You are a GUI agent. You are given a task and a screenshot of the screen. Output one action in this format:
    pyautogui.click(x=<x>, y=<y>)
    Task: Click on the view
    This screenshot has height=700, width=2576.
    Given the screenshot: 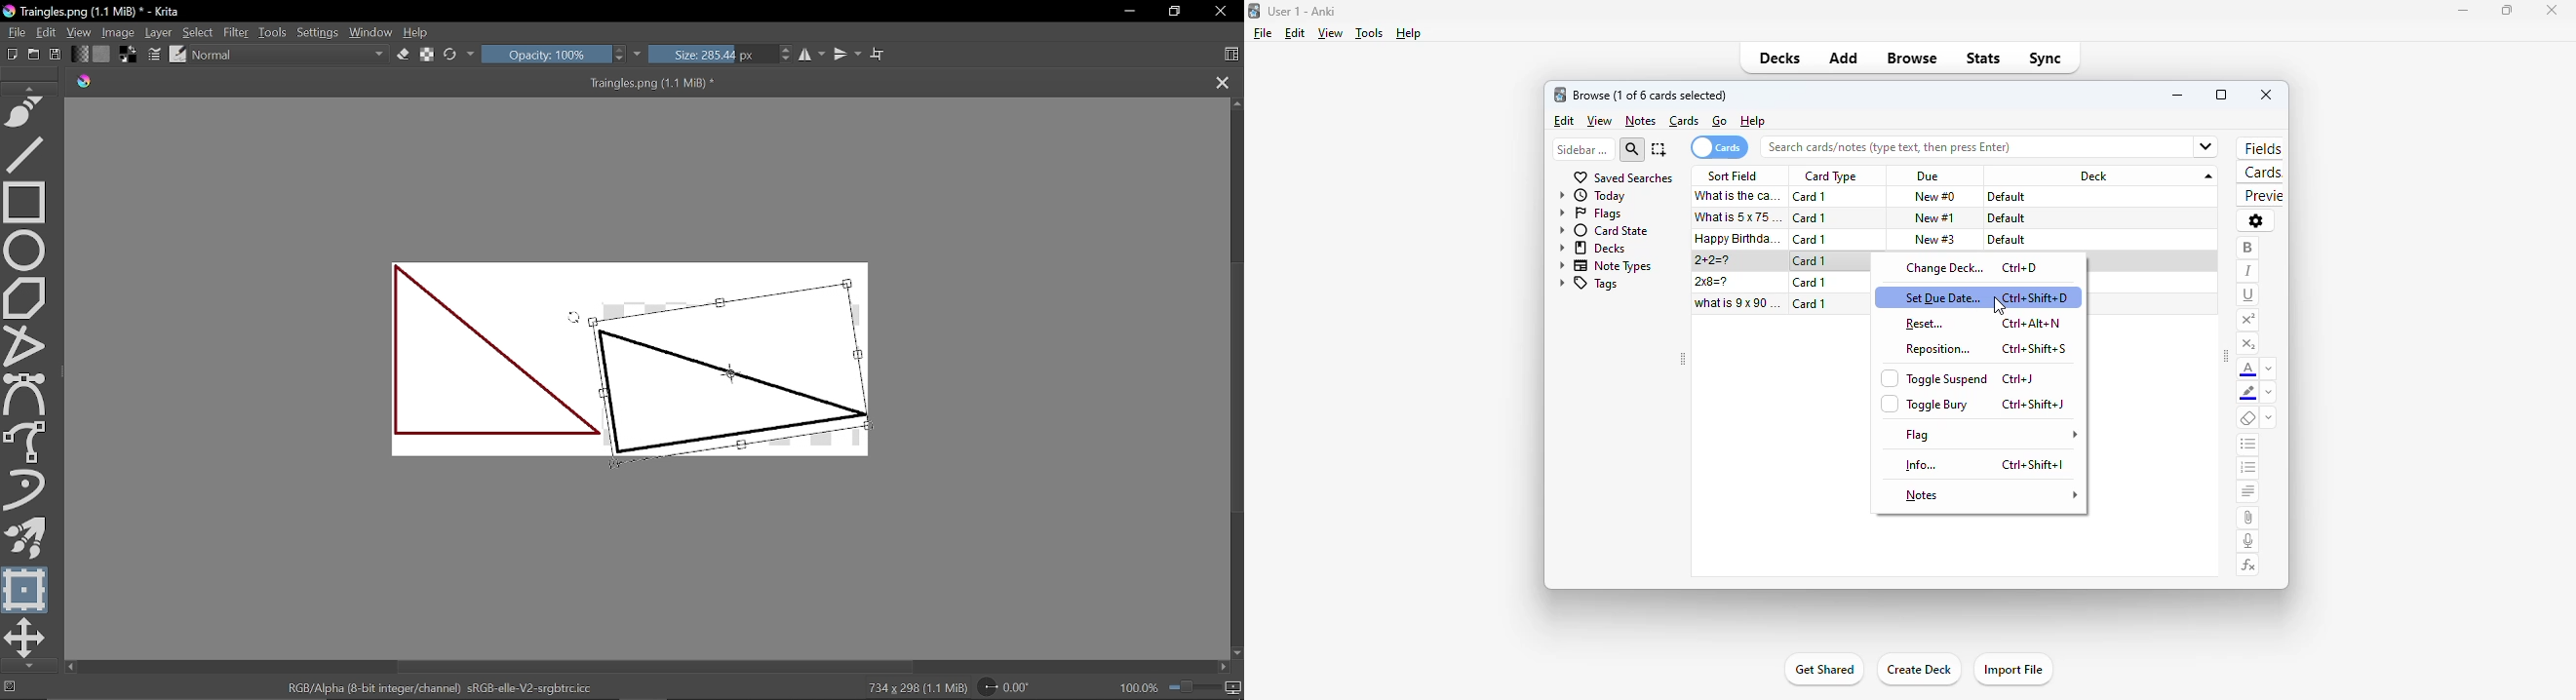 What is the action you would take?
    pyautogui.click(x=1329, y=33)
    